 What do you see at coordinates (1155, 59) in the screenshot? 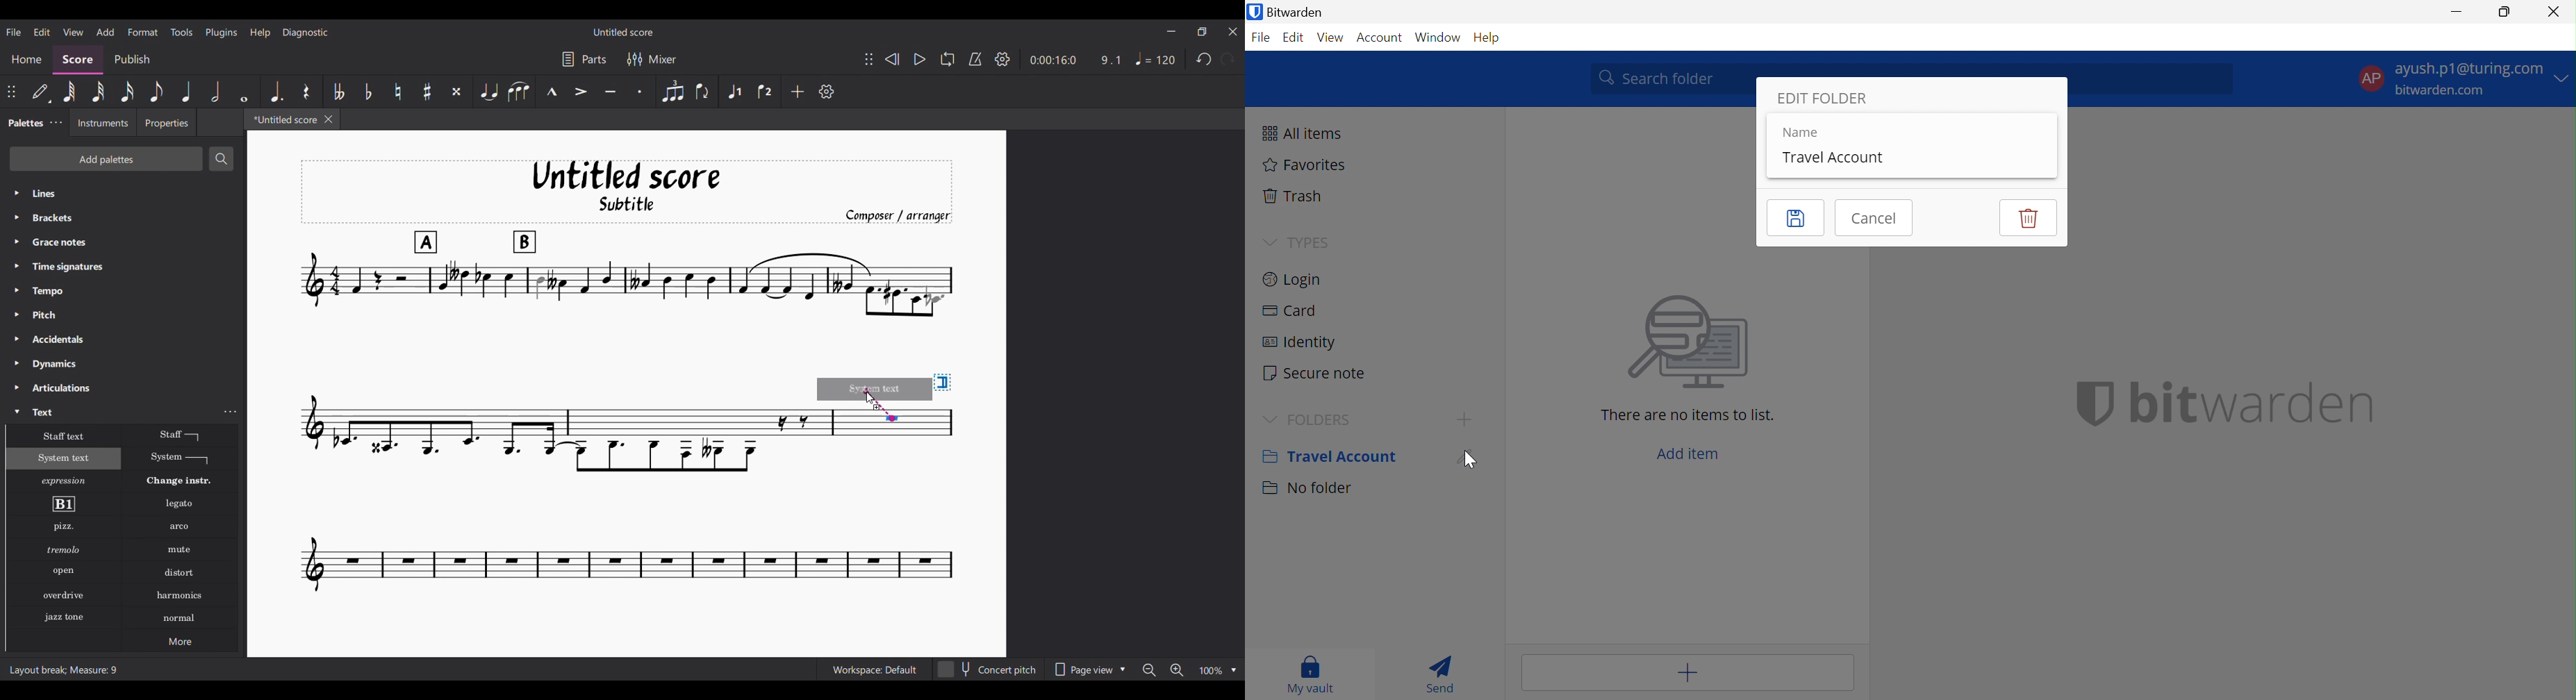
I see `Tempo` at bounding box center [1155, 59].